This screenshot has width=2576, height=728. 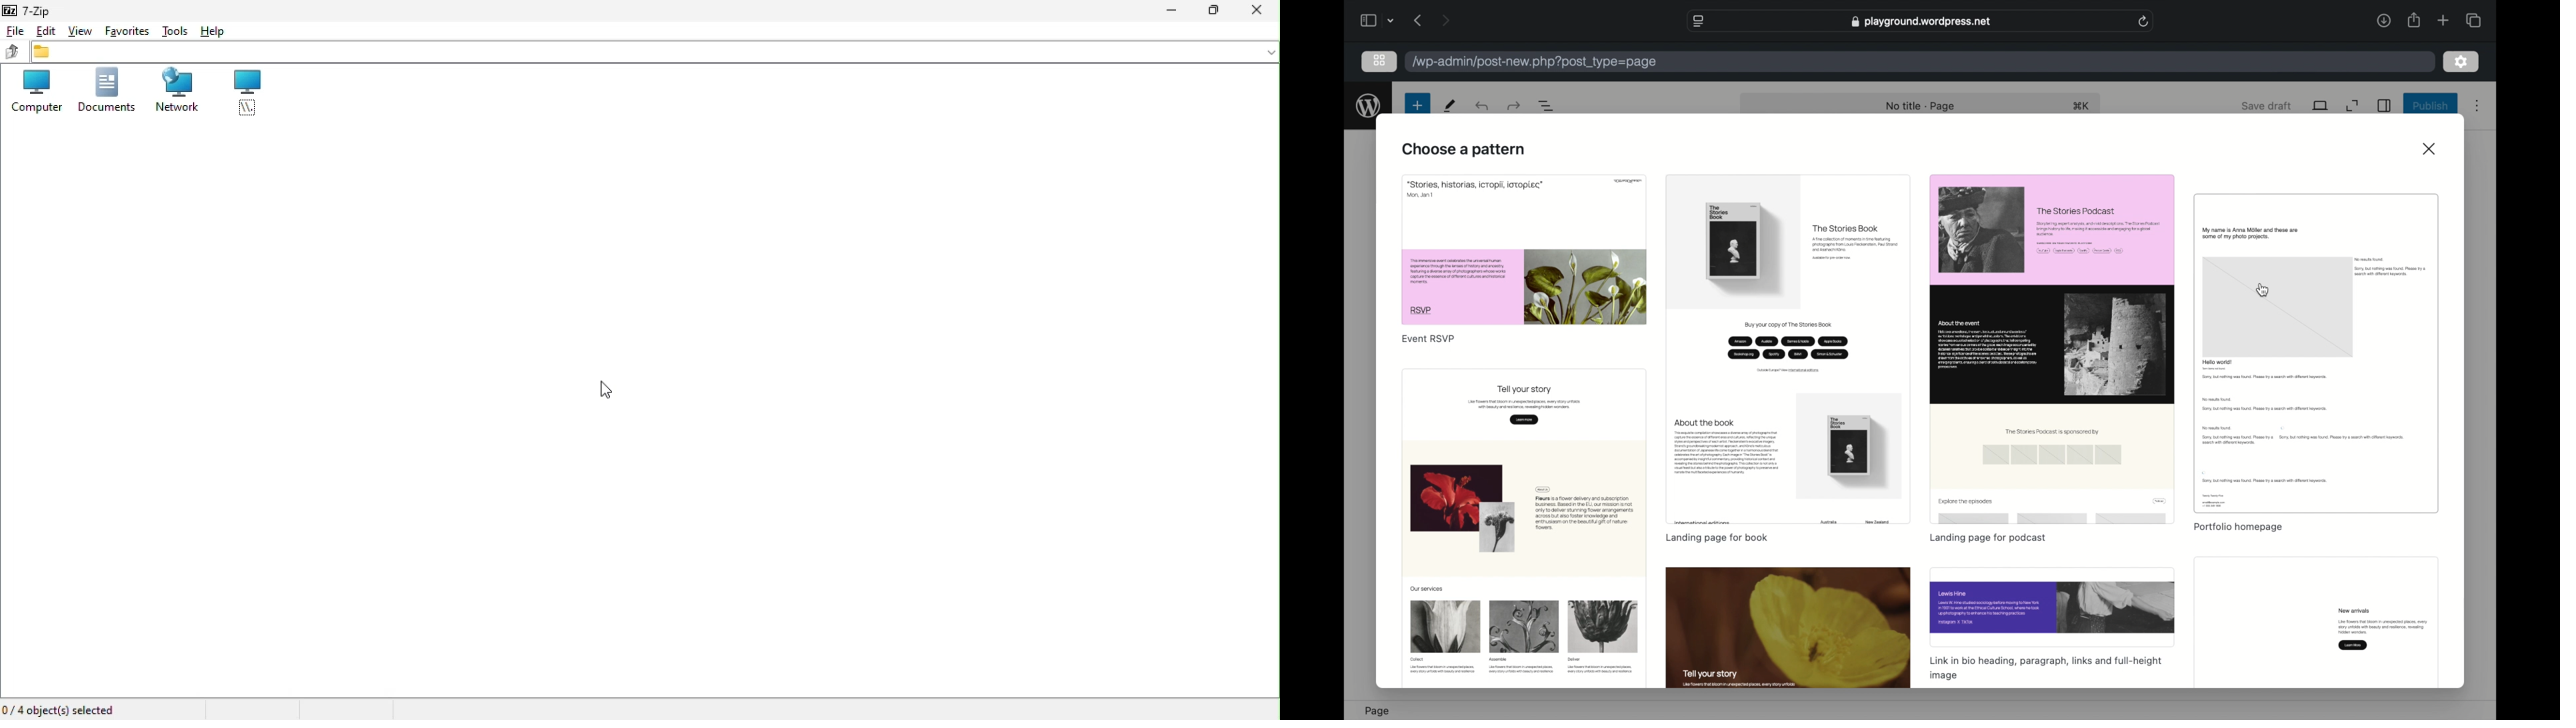 What do you see at coordinates (1787, 349) in the screenshot?
I see `preview` at bounding box center [1787, 349].